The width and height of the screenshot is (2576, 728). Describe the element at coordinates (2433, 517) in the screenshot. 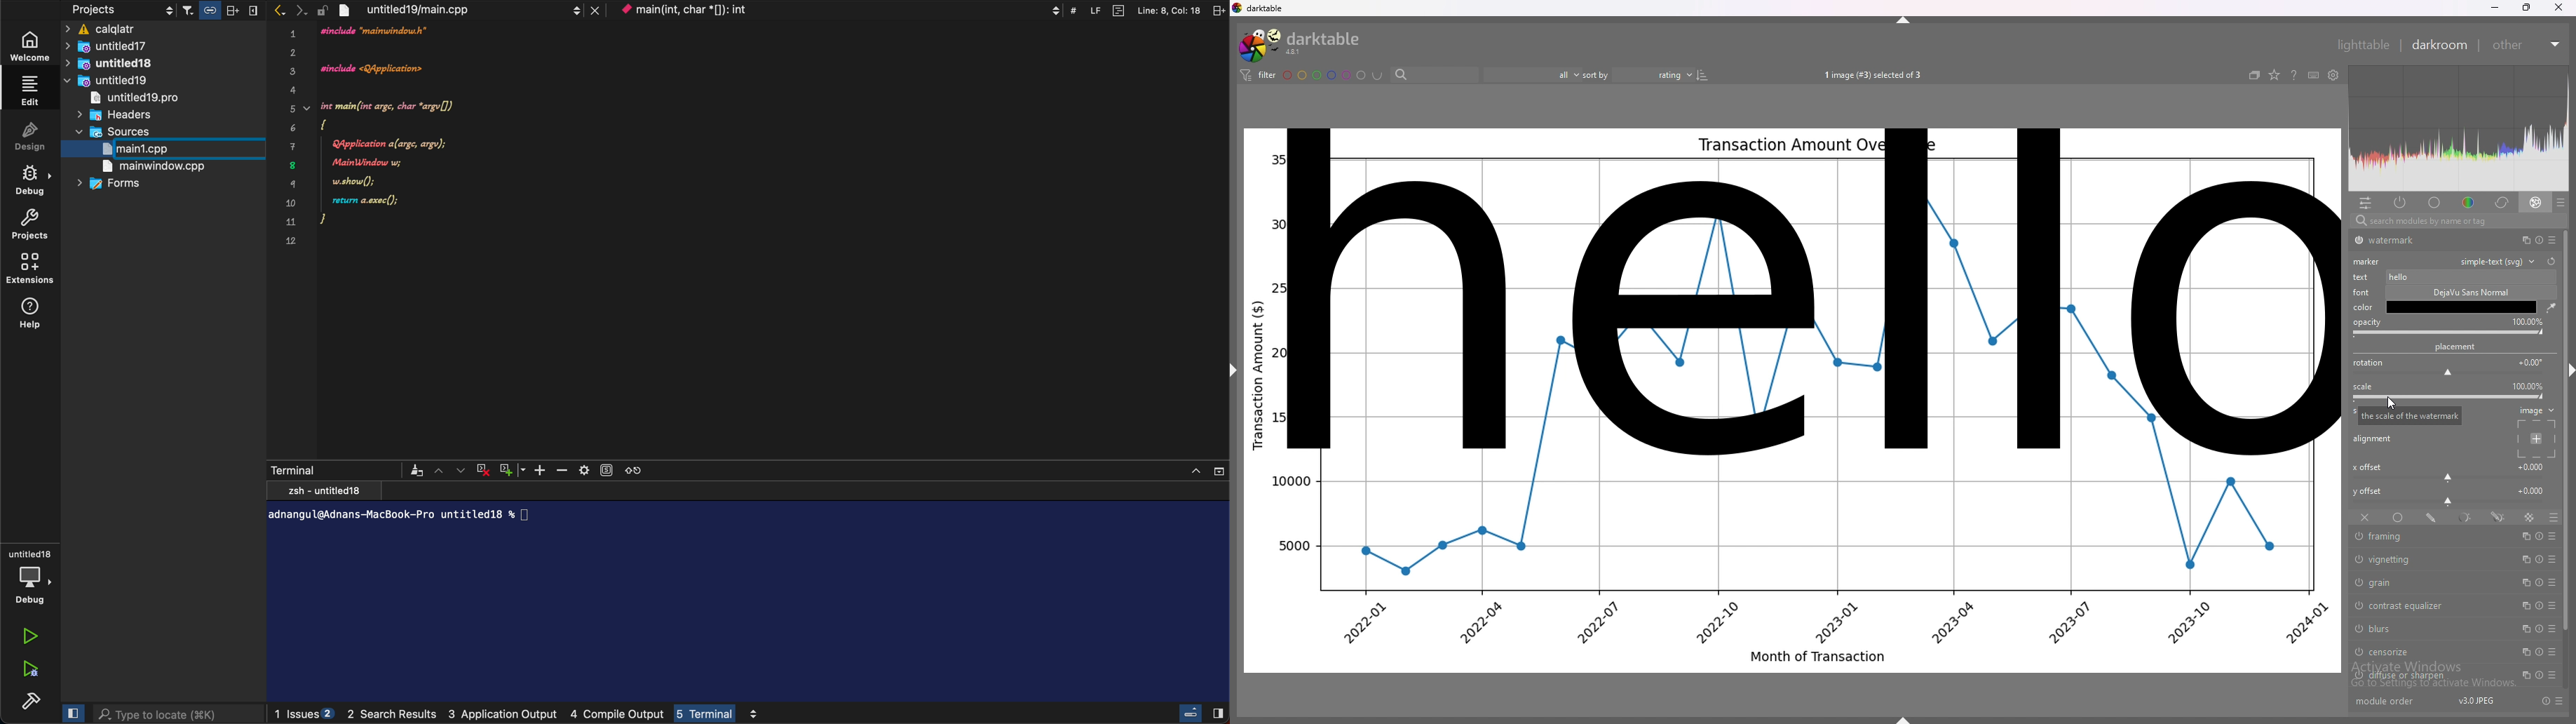

I see `drawn mask` at that location.